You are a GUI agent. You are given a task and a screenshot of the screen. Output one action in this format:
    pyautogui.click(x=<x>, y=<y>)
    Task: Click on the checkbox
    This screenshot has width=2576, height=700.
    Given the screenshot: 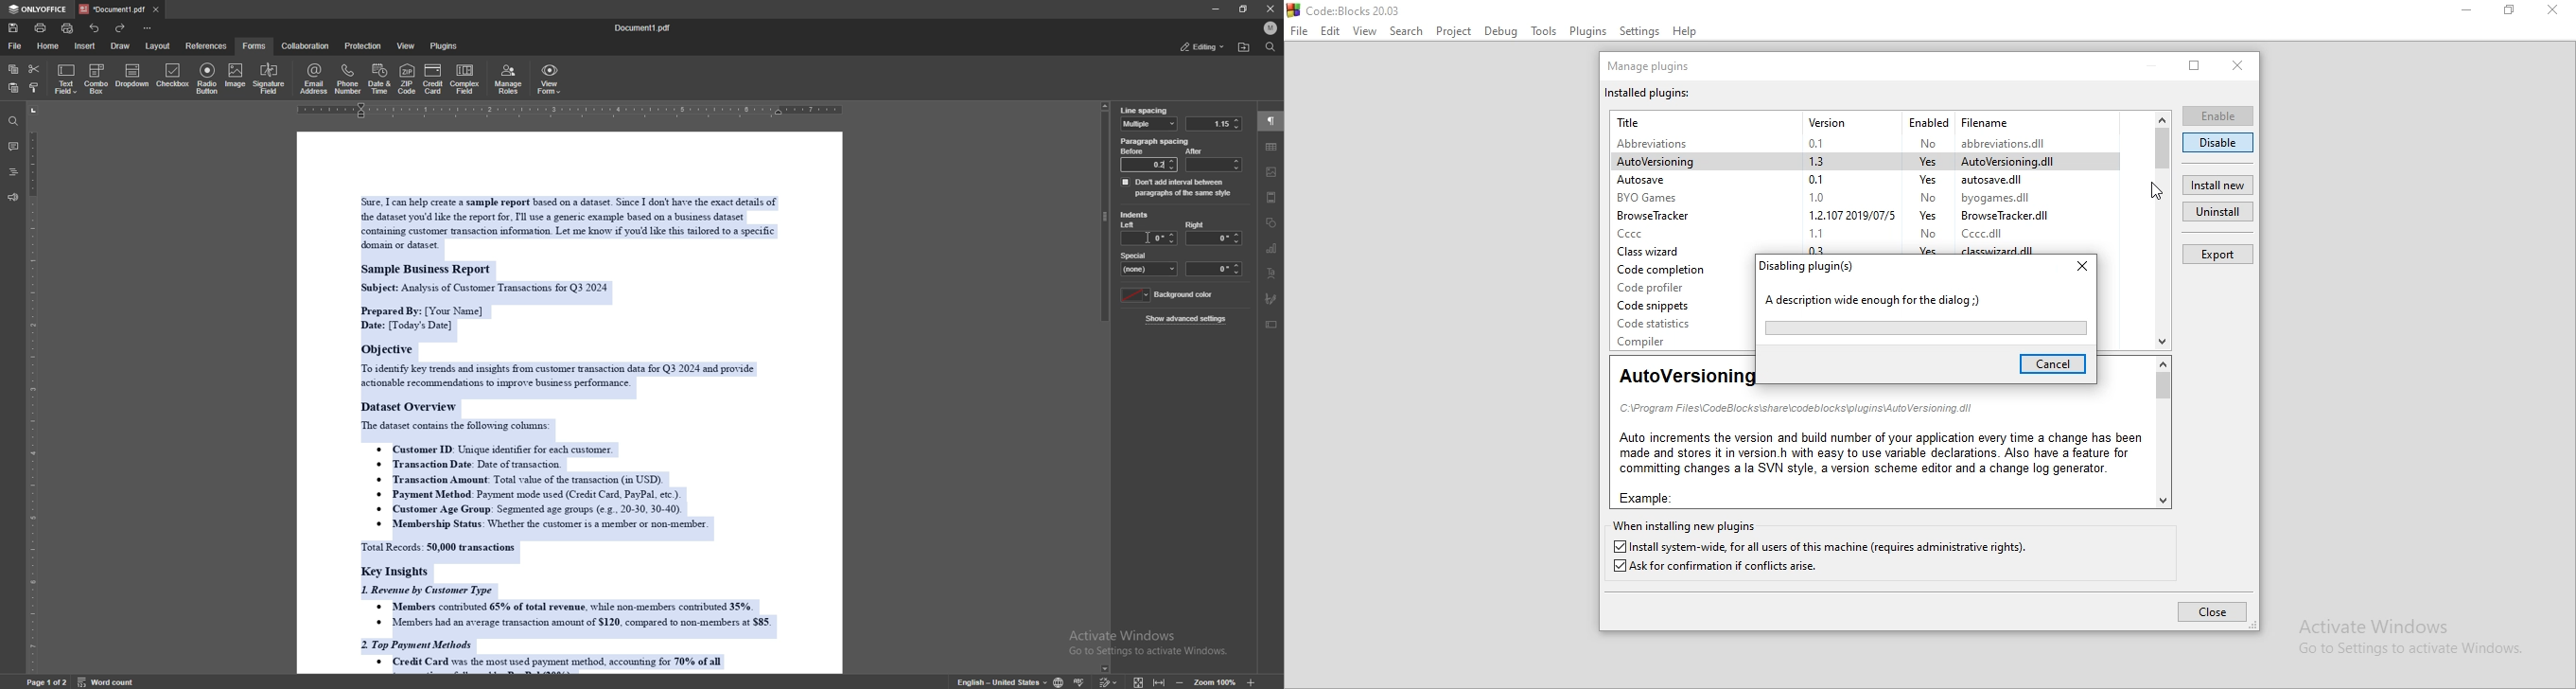 What is the action you would take?
    pyautogui.click(x=174, y=77)
    